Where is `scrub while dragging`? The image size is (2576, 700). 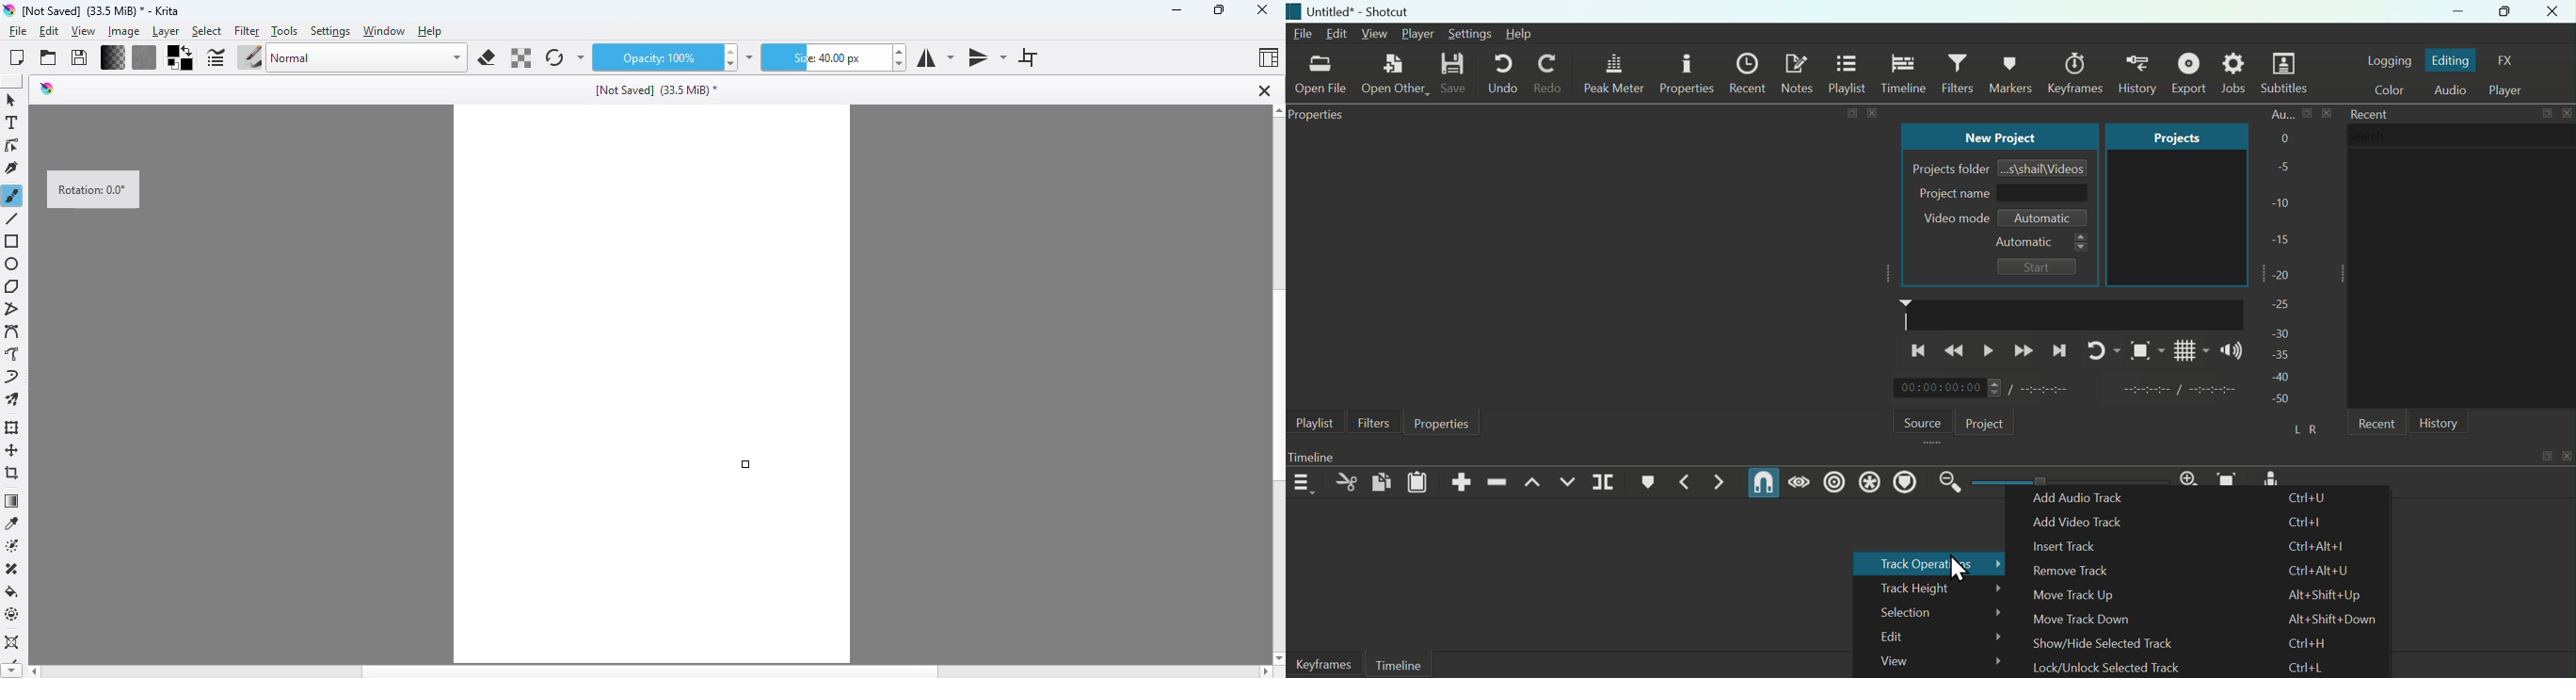
scrub while dragging is located at coordinates (1800, 481).